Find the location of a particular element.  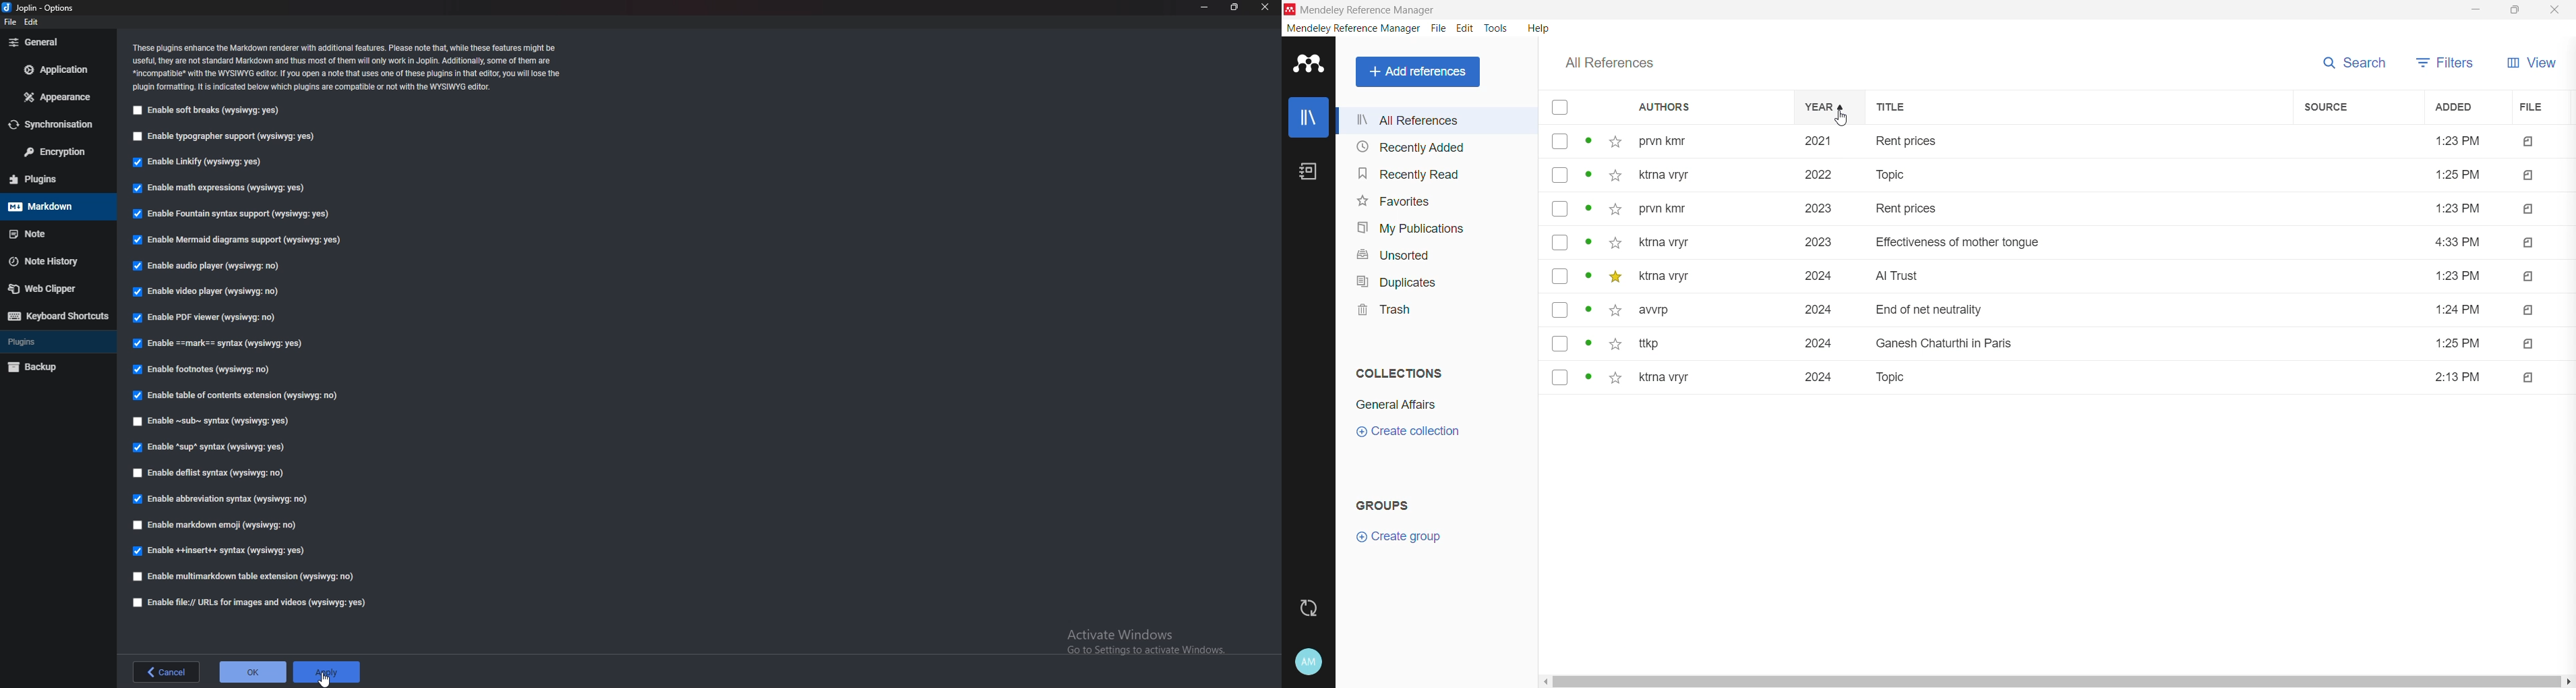

File is located at coordinates (1439, 28).